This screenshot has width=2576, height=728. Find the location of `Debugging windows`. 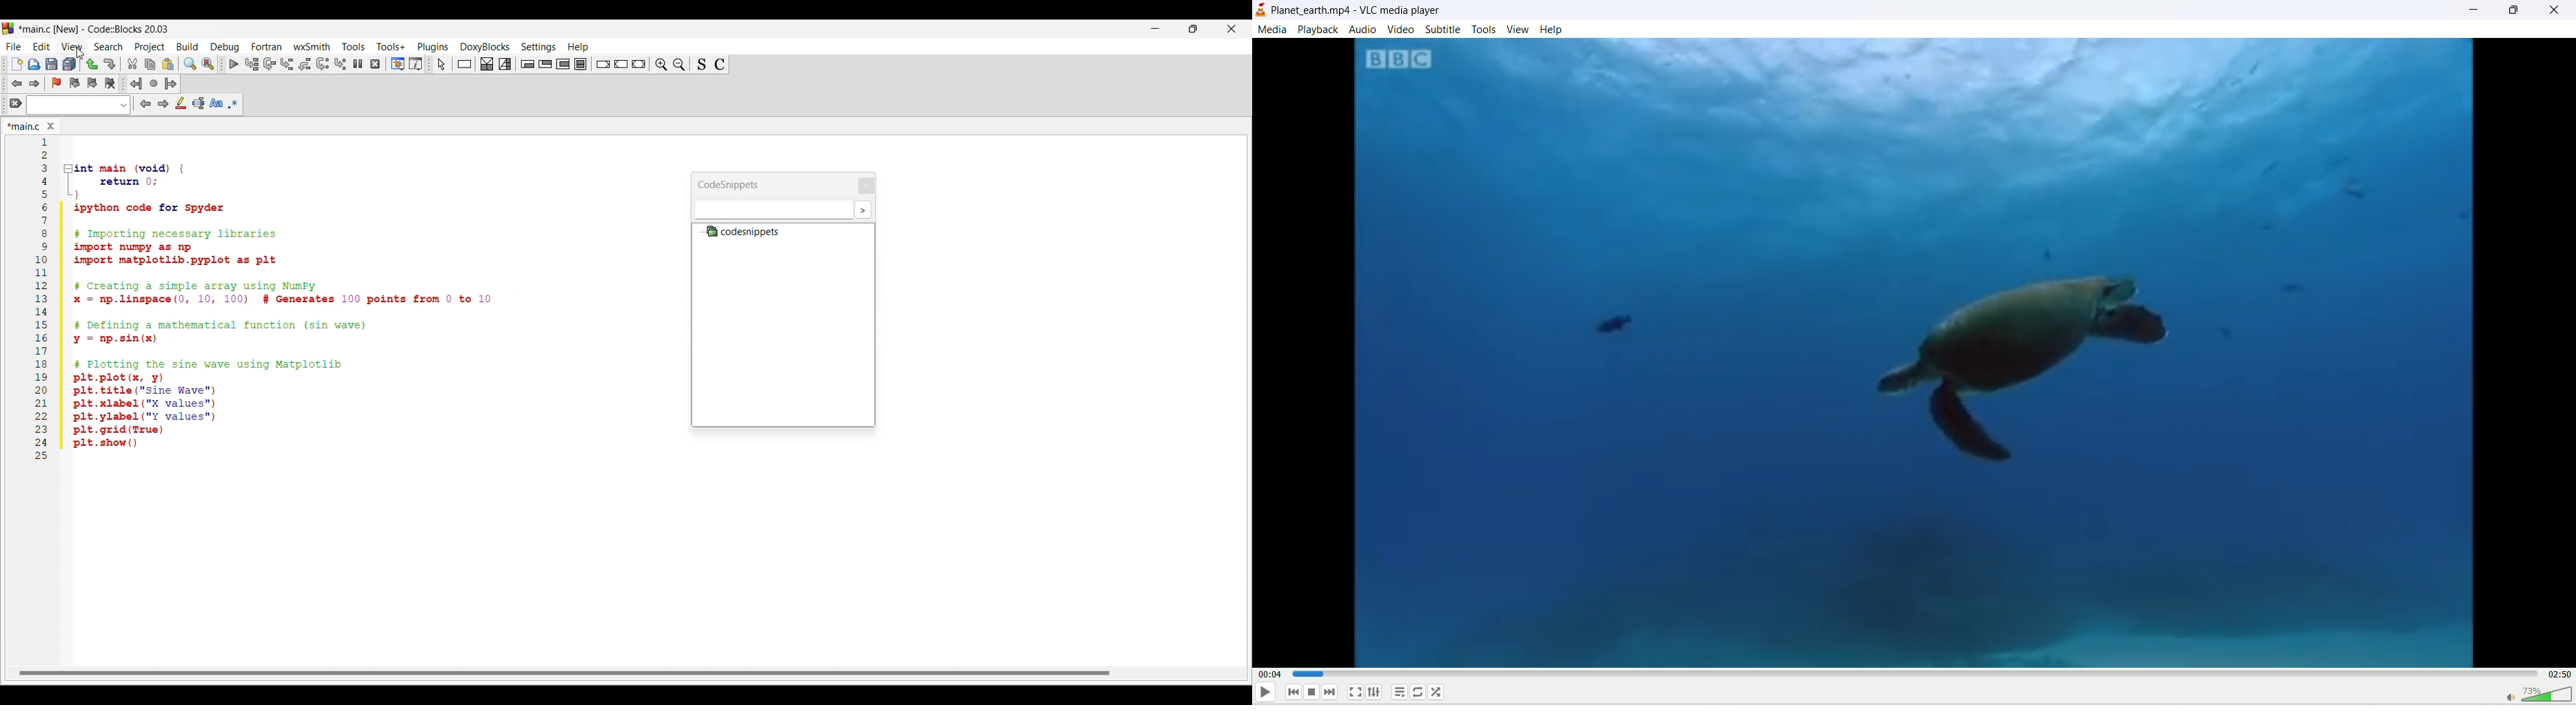

Debugging windows is located at coordinates (397, 64).